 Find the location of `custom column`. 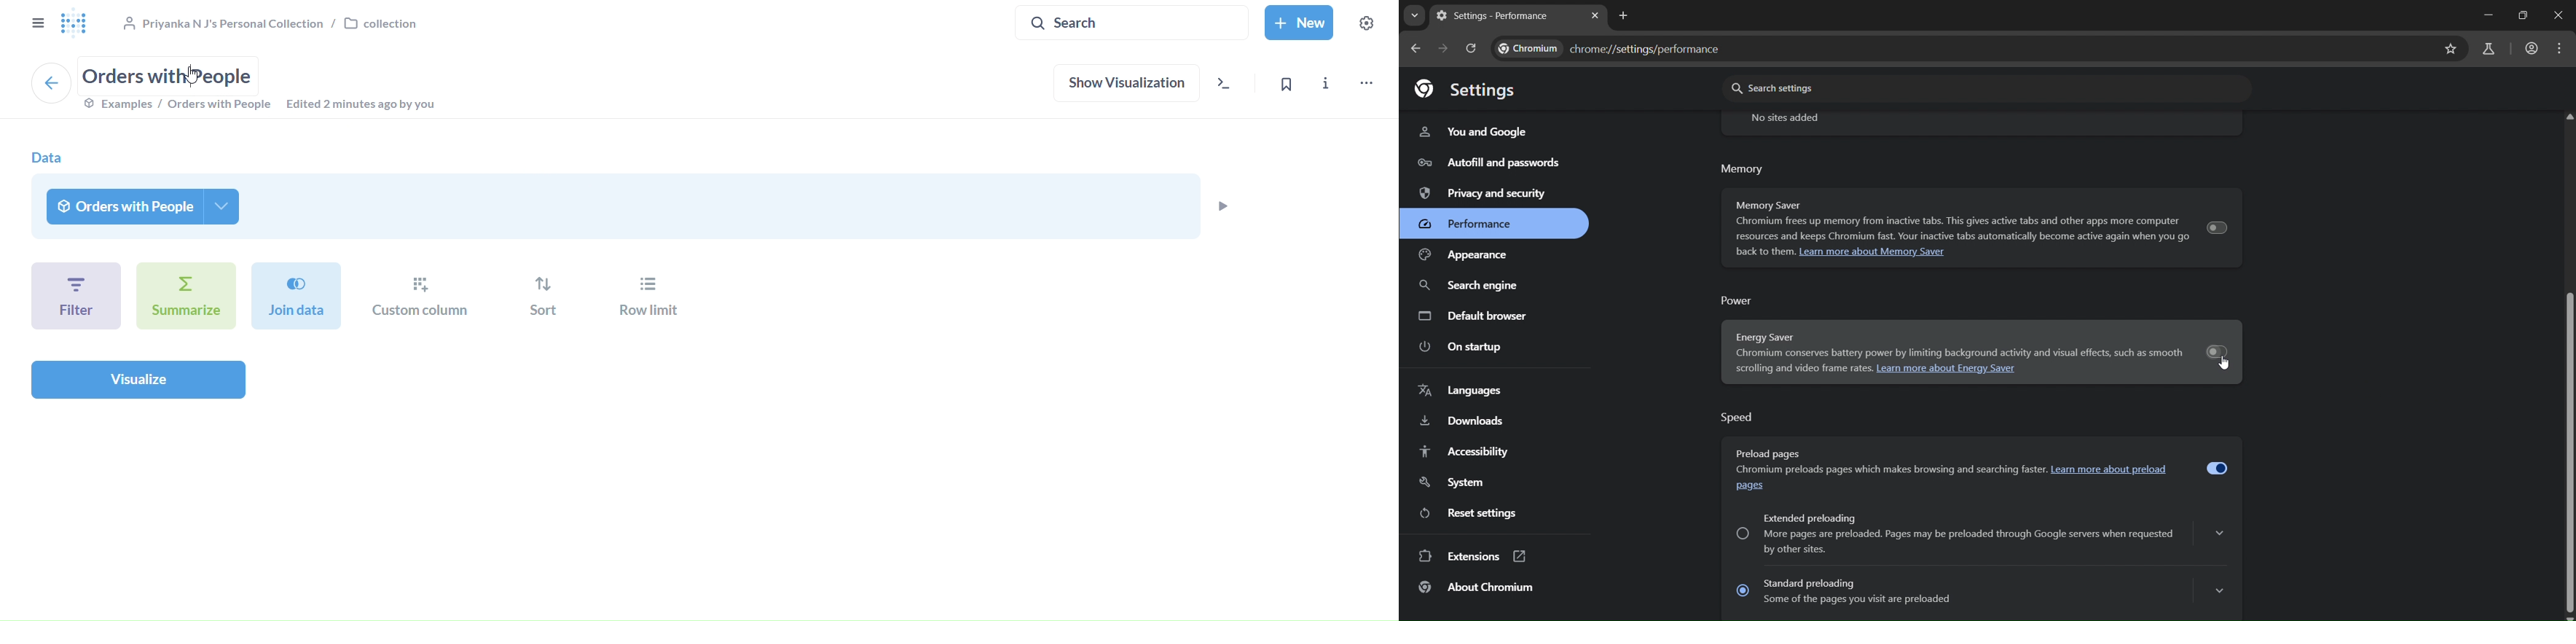

custom column is located at coordinates (423, 297).